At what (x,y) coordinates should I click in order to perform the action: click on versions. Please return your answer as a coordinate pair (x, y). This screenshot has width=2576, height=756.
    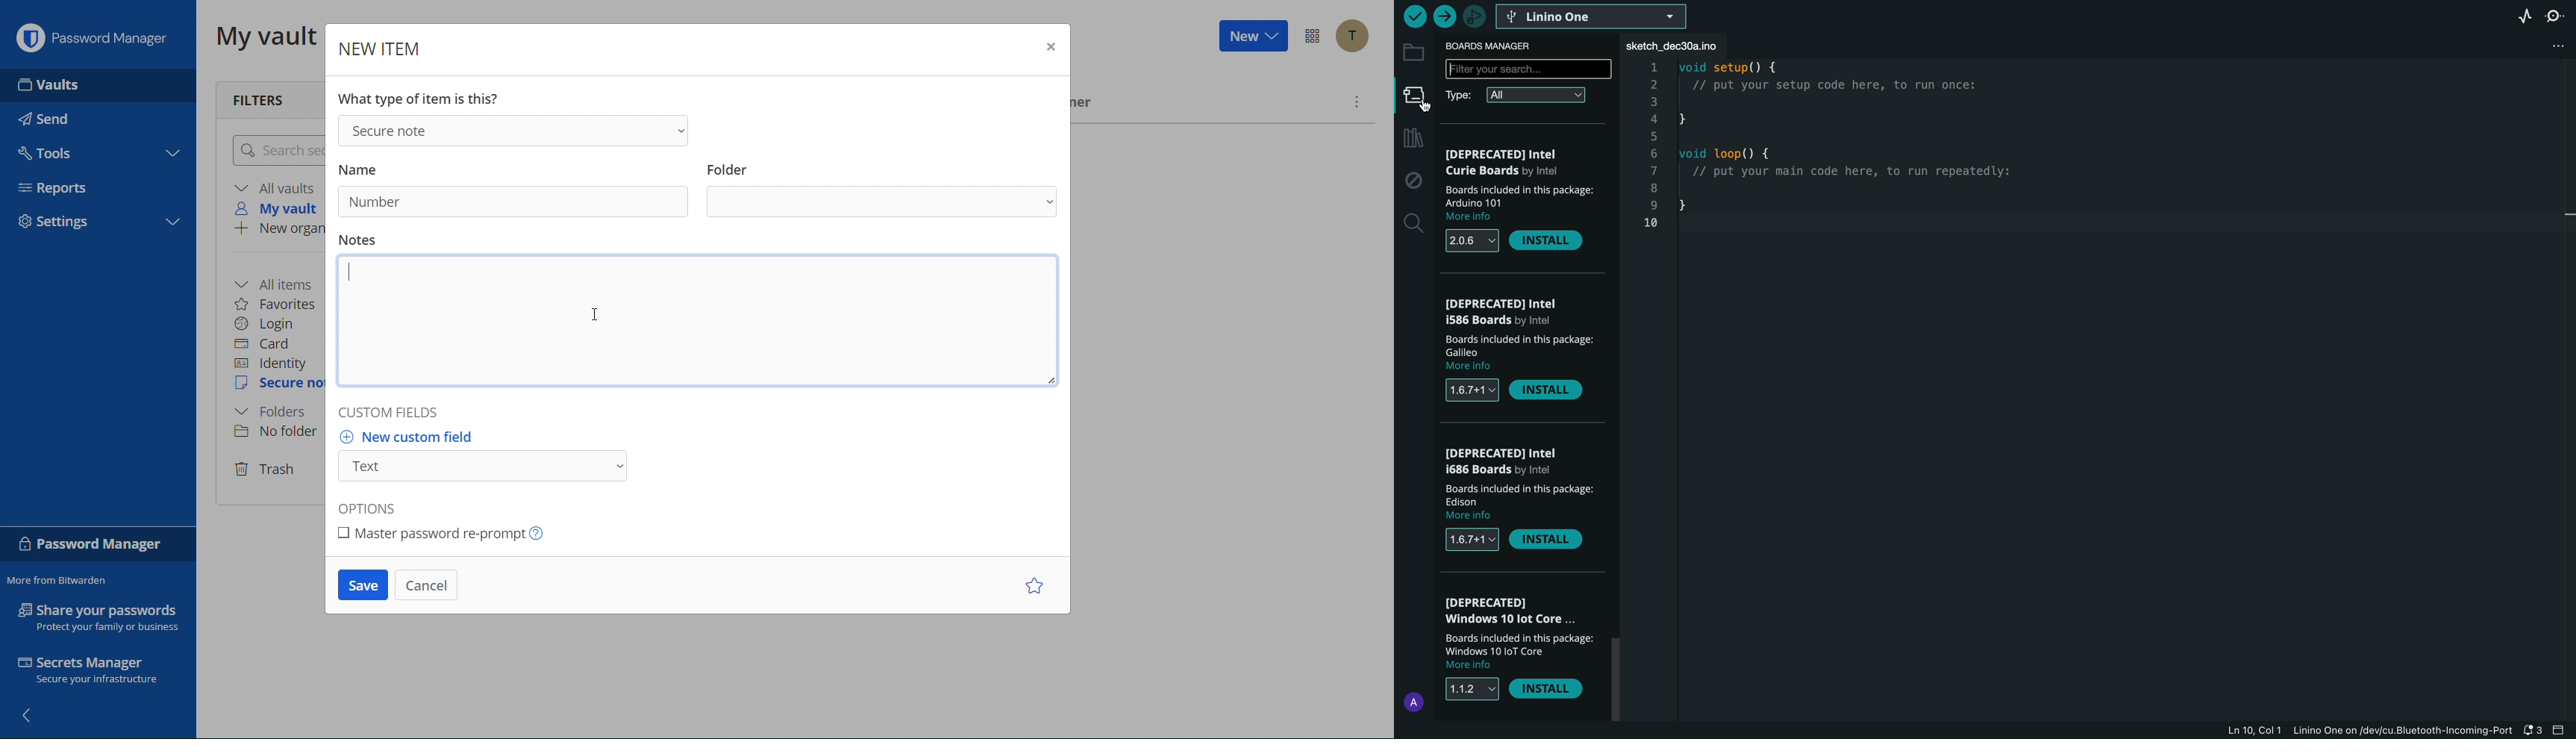
    Looking at the image, I should click on (1473, 241).